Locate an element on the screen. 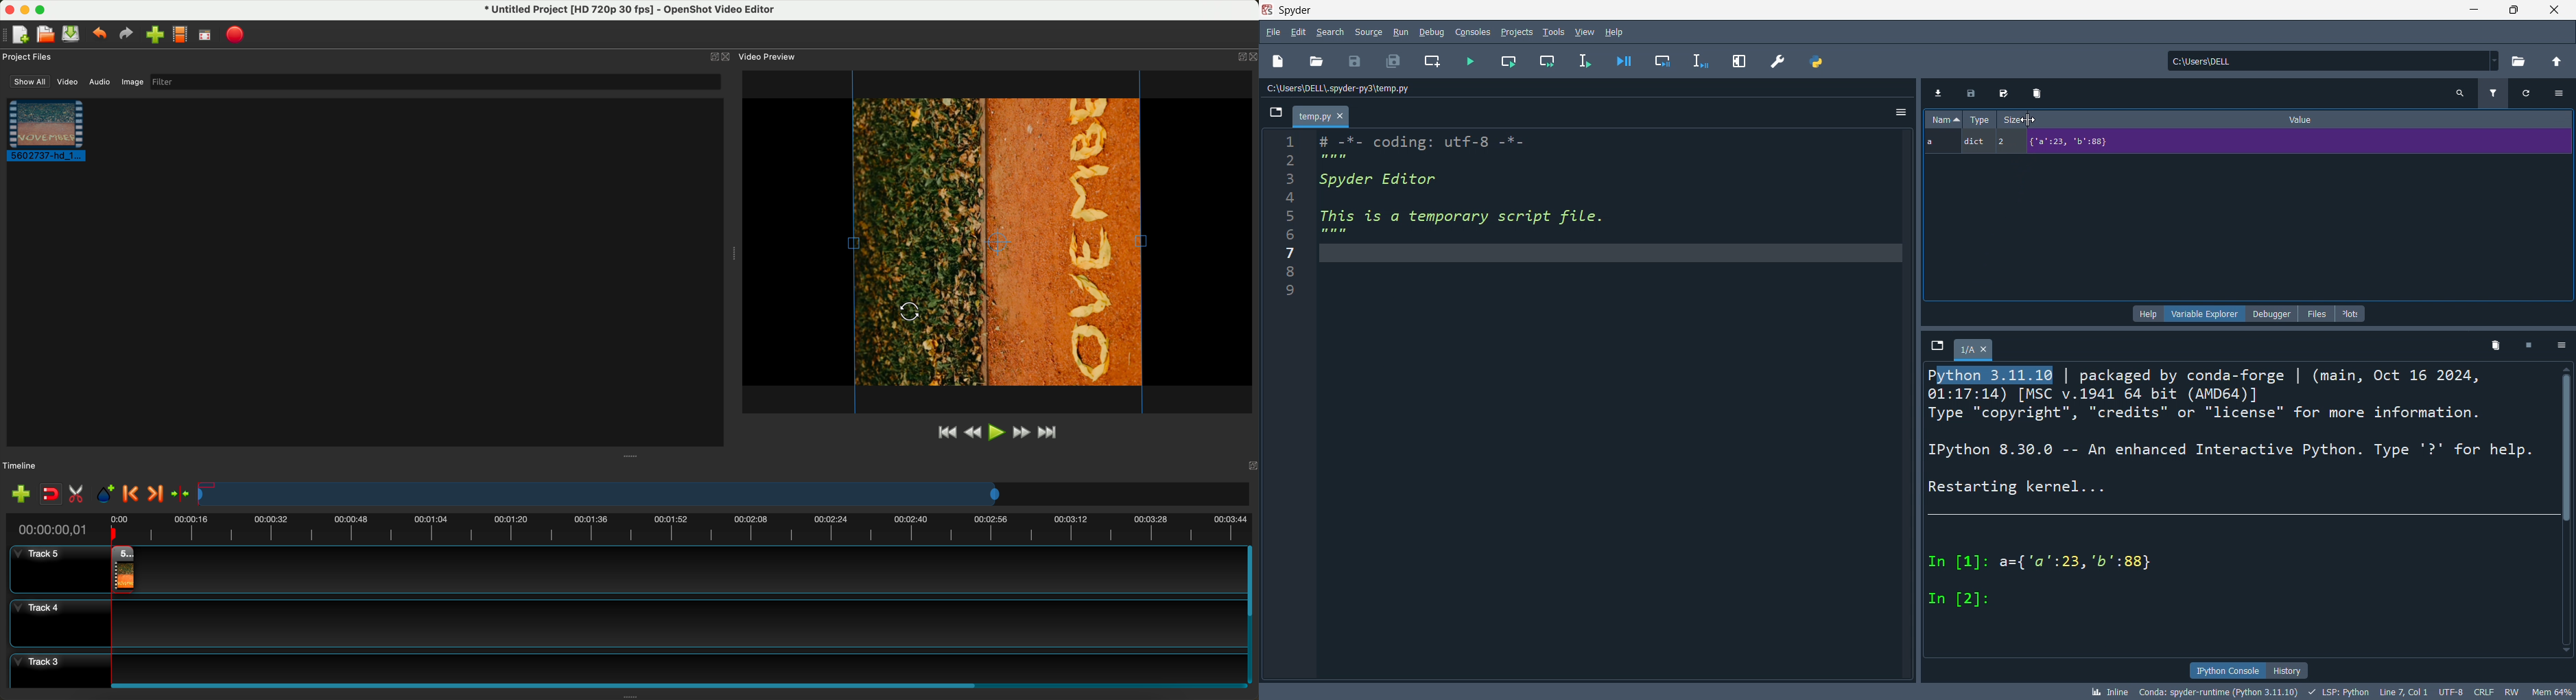  audio is located at coordinates (100, 82).